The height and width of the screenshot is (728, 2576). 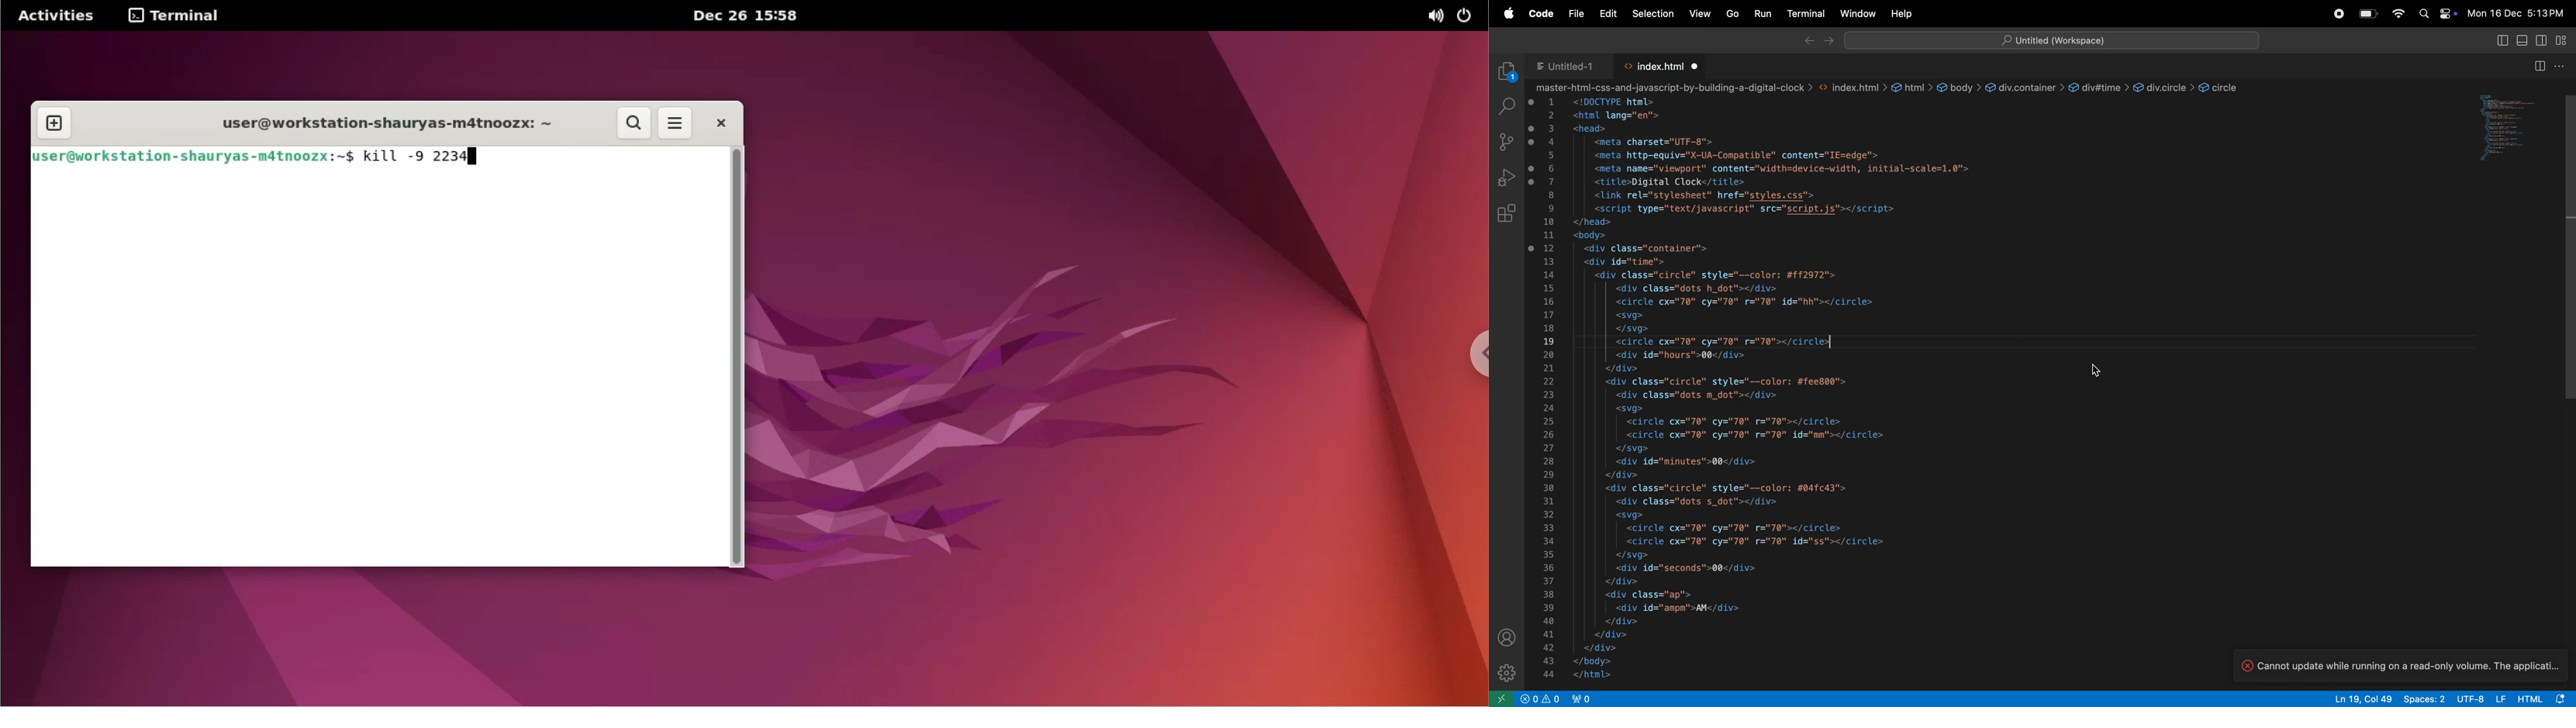 I want to click on run and debug, so click(x=1510, y=176).